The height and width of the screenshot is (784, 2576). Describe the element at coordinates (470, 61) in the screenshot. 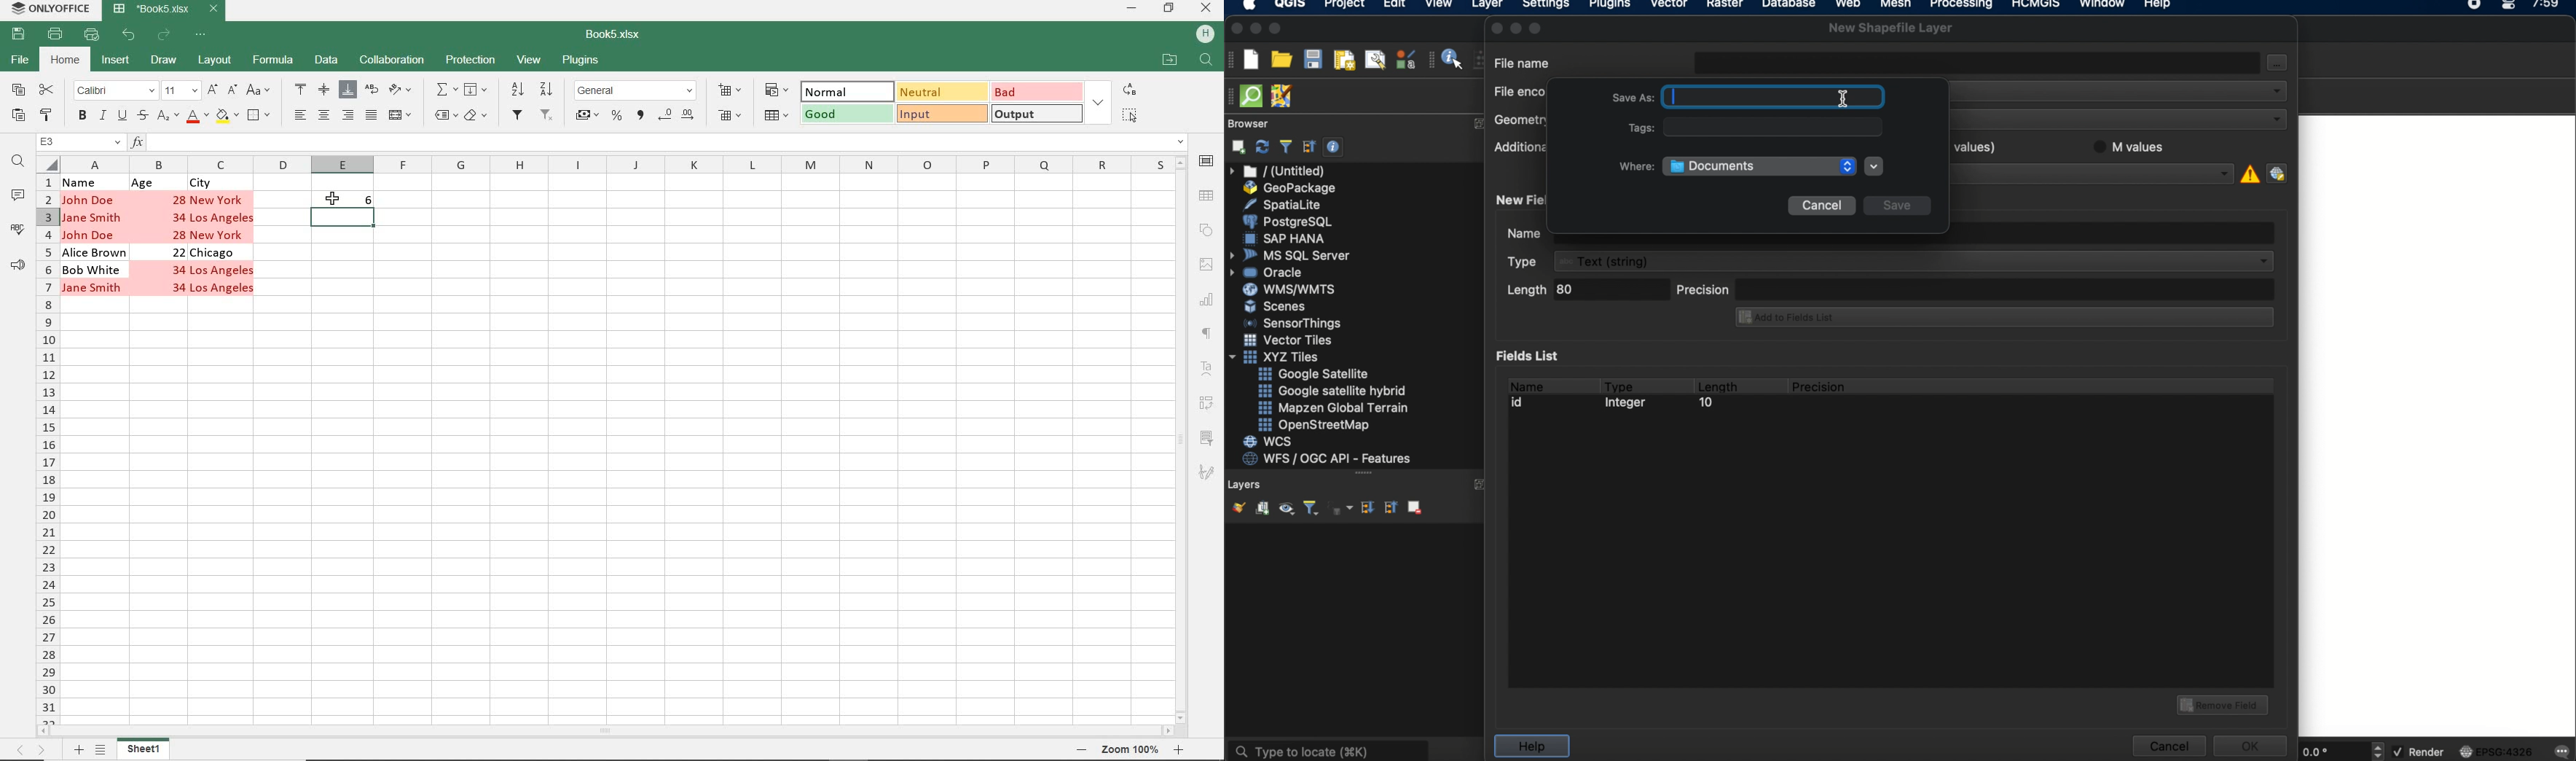

I see `PROTECTION` at that location.